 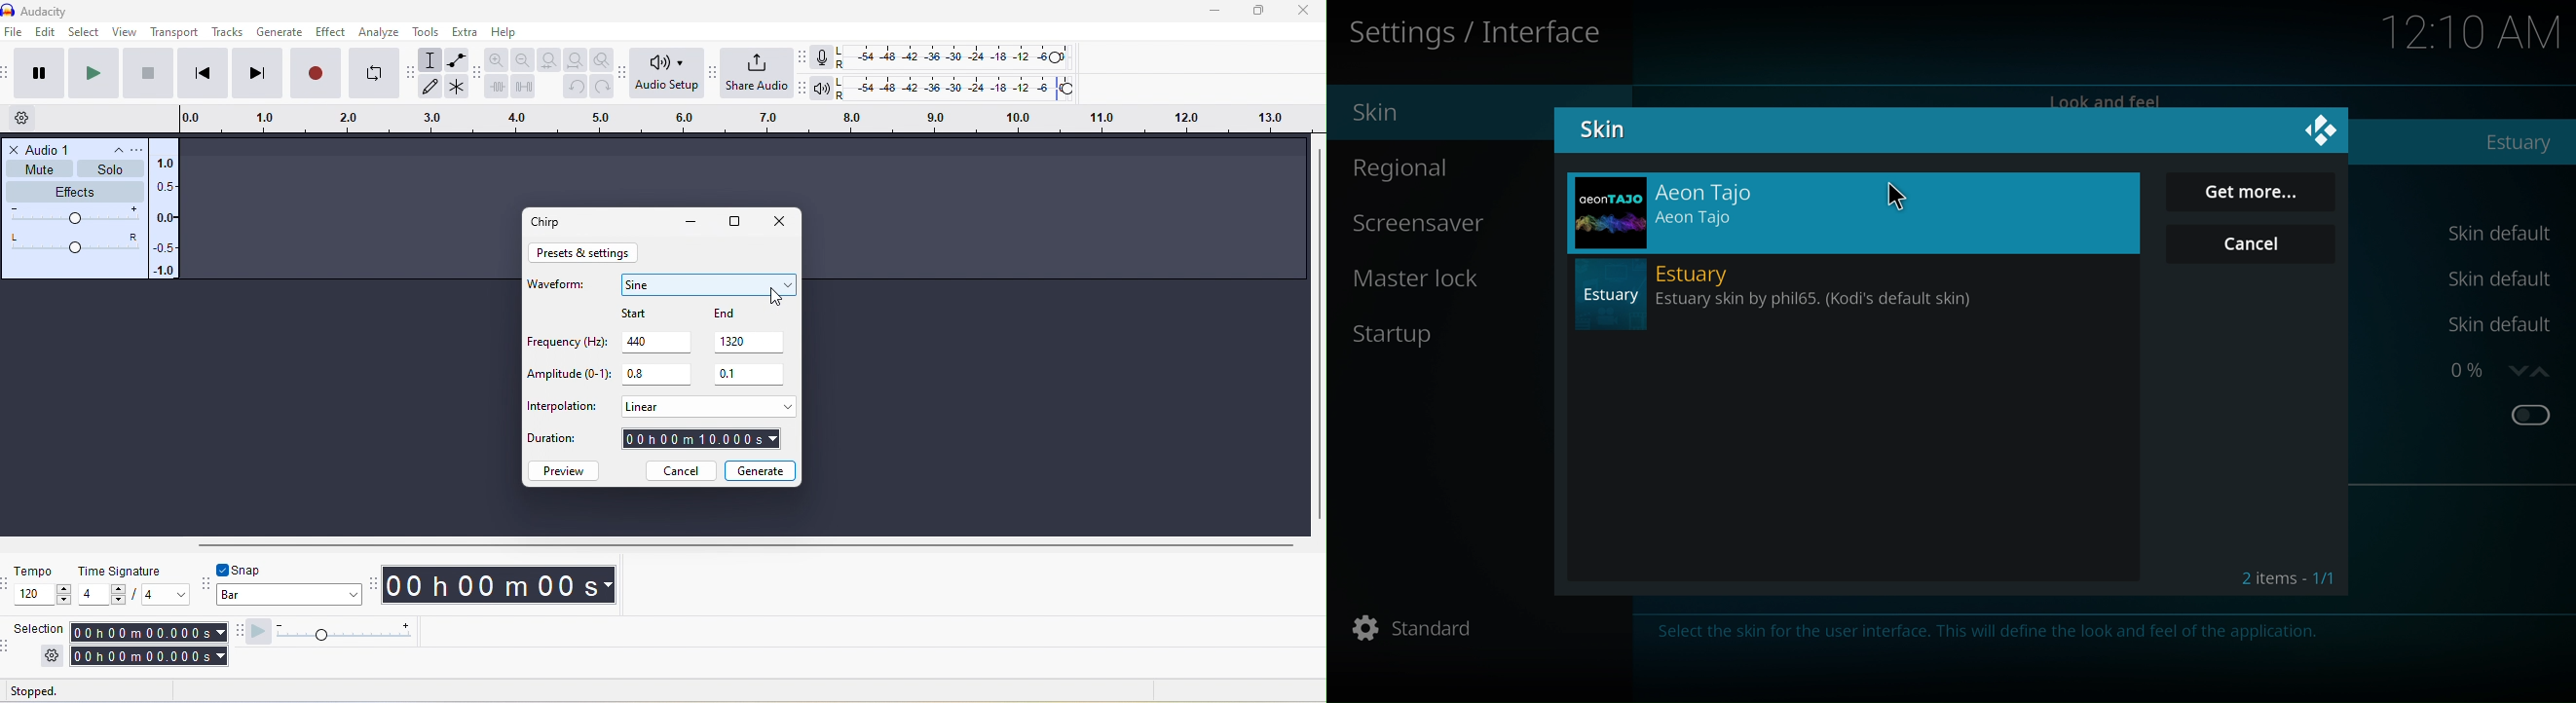 I want to click on audacity audio setup toolbar, so click(x=626, y=76).